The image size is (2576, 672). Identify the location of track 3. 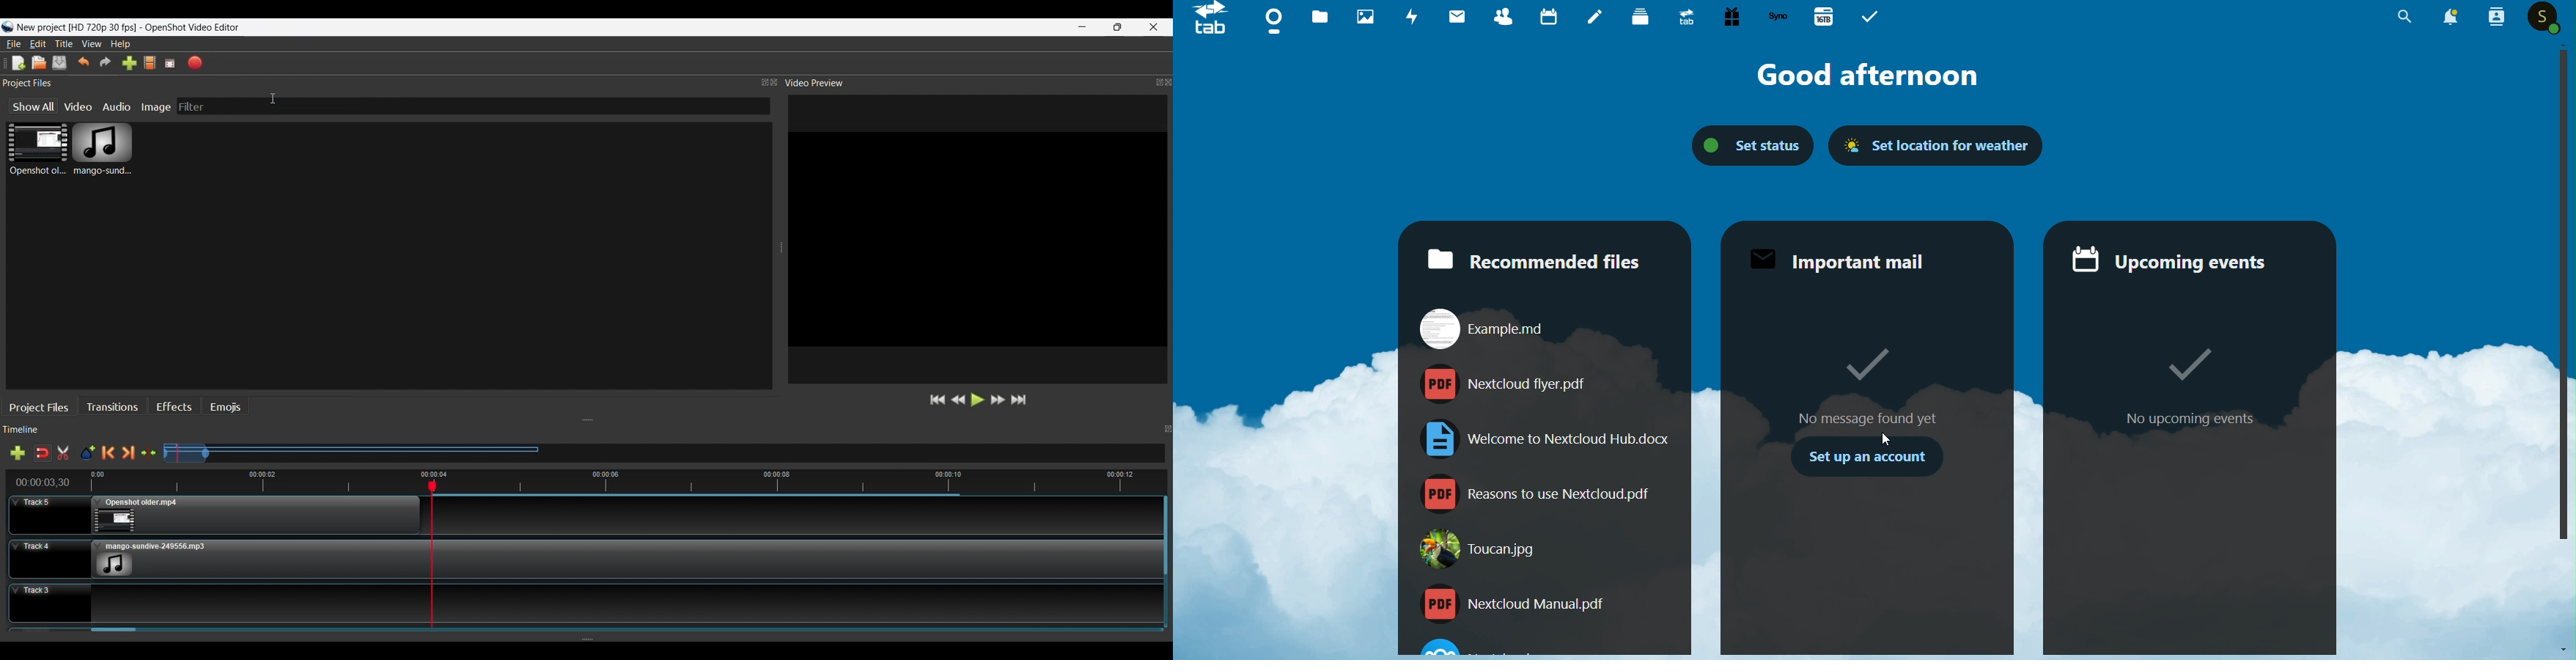
(798, 603).